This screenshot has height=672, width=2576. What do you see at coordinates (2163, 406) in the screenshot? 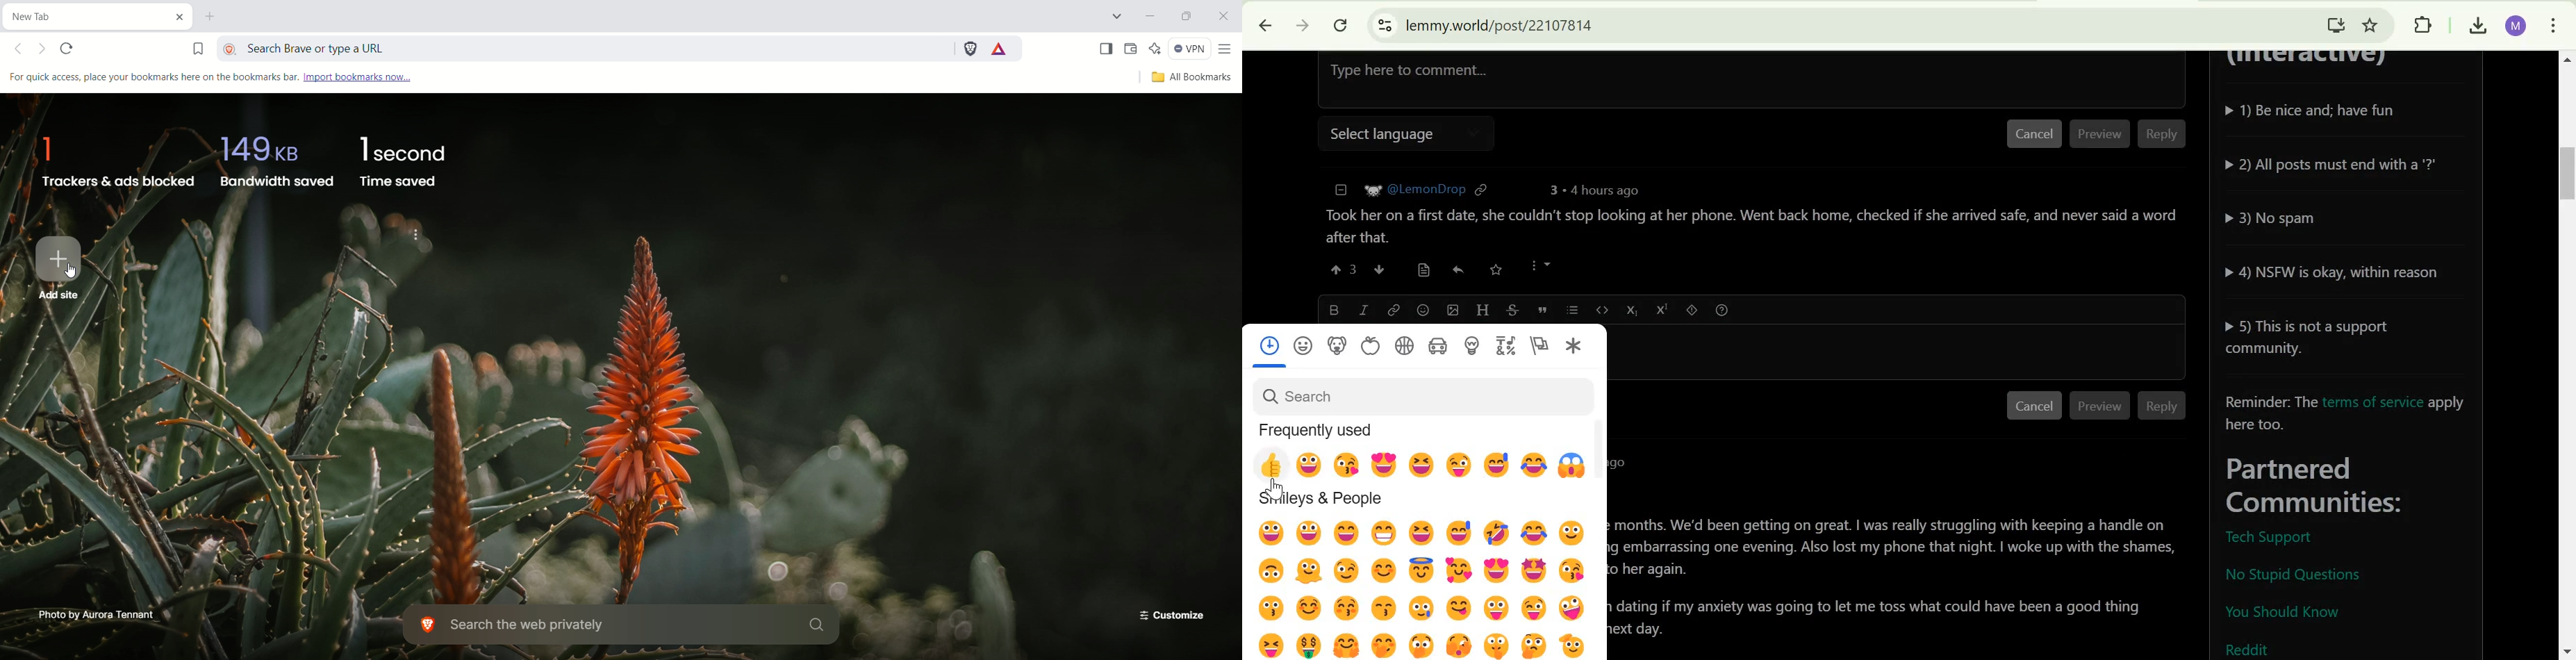
I see `Reply` at bounding box center [2163, 406].